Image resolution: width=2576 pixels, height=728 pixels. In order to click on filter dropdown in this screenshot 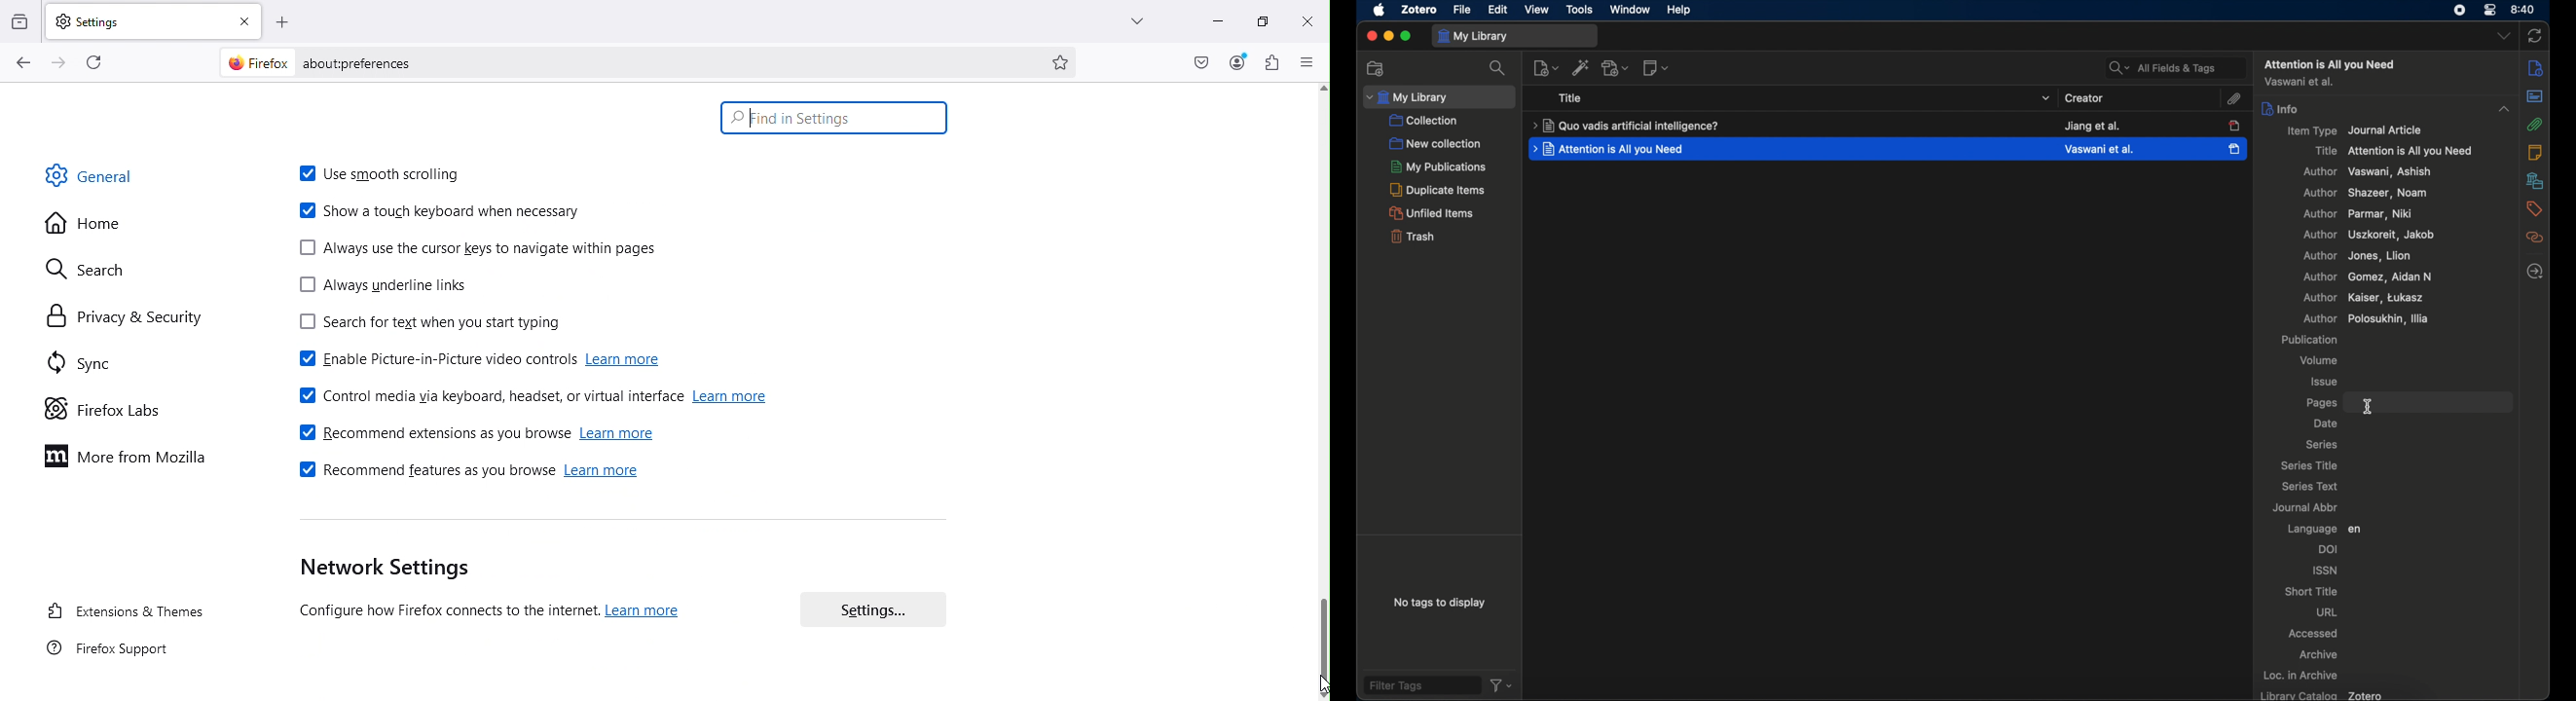, I will do `click(1503, 685)`.